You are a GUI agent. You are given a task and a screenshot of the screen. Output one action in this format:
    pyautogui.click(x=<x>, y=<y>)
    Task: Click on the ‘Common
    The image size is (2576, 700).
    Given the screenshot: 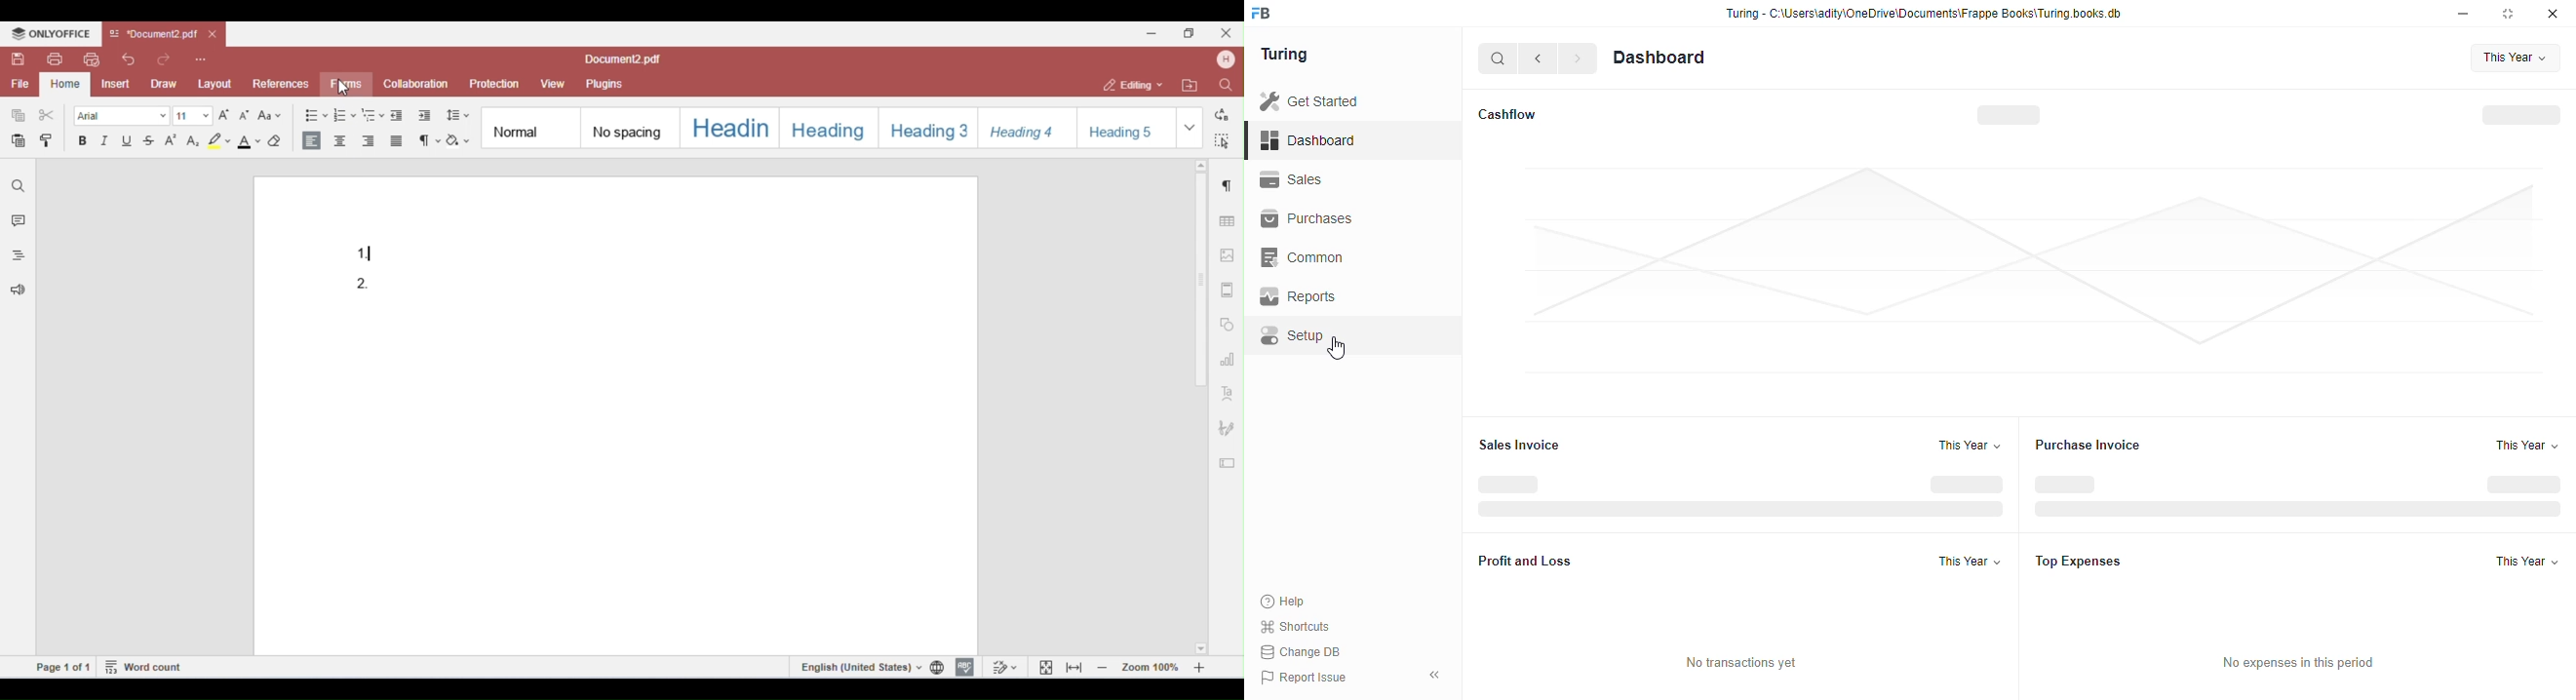 What is the action you would take?
    pyautogui.click(x=1308, y=256)
    